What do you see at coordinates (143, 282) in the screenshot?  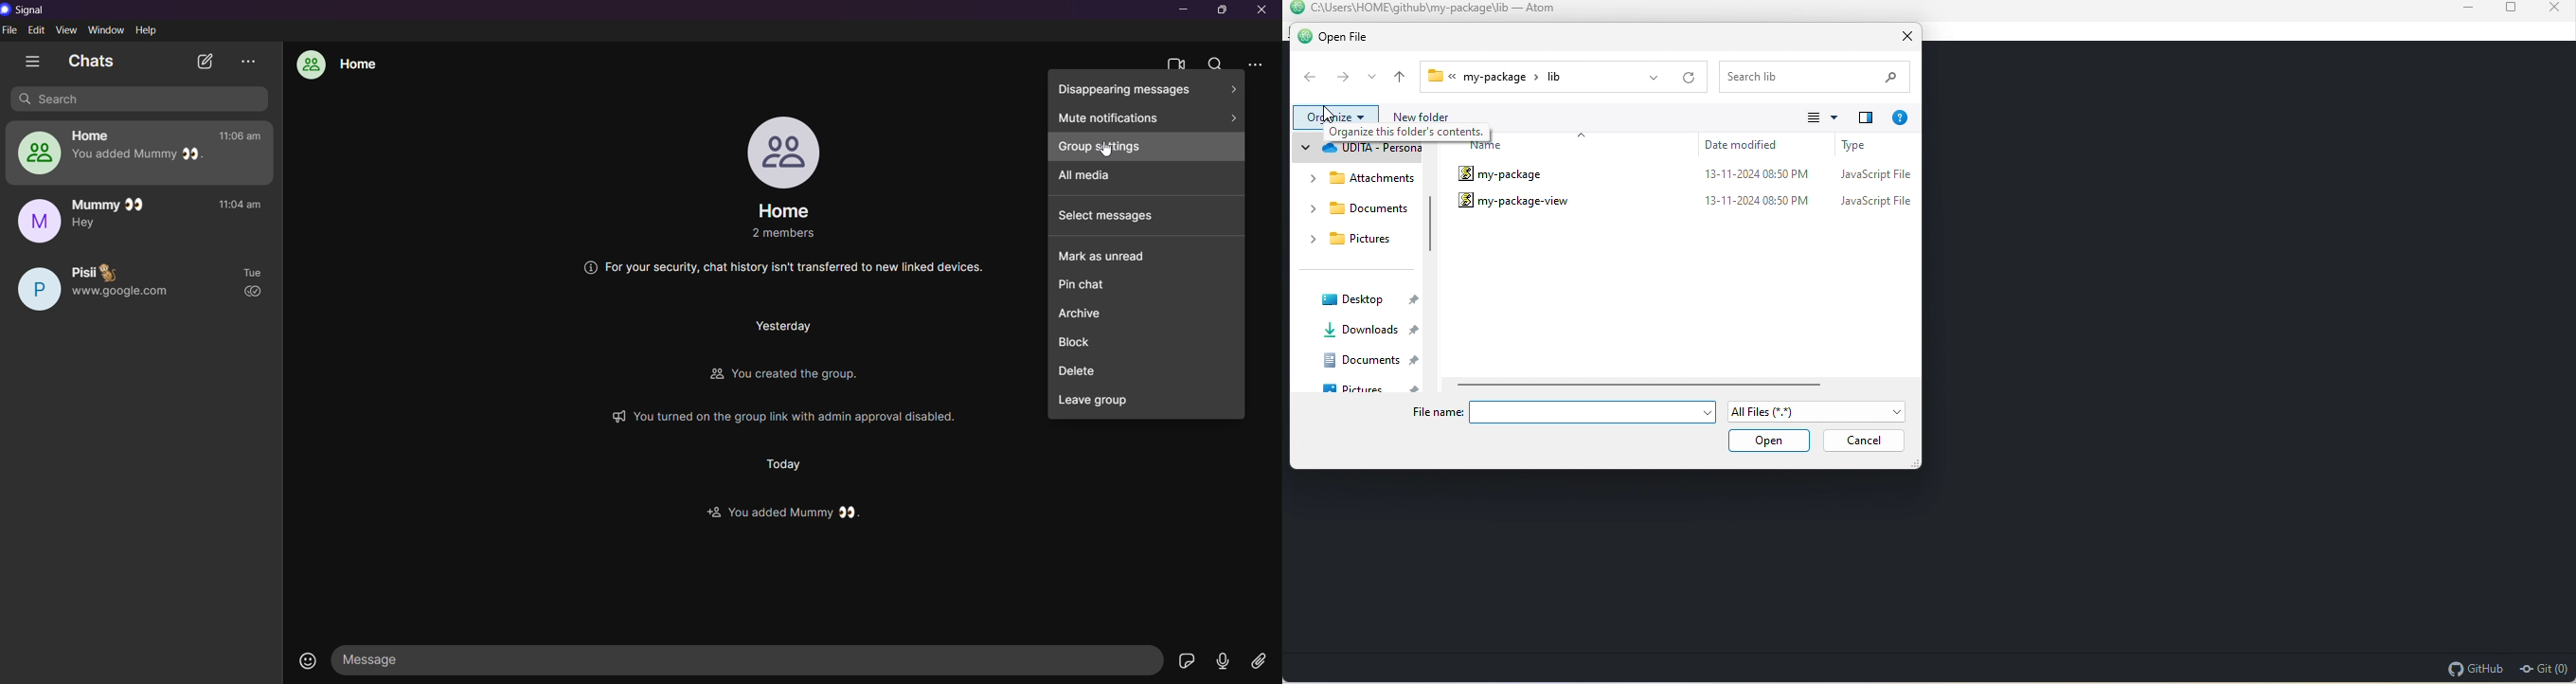 I see `pisi chat` at bounding box center [143, 282].